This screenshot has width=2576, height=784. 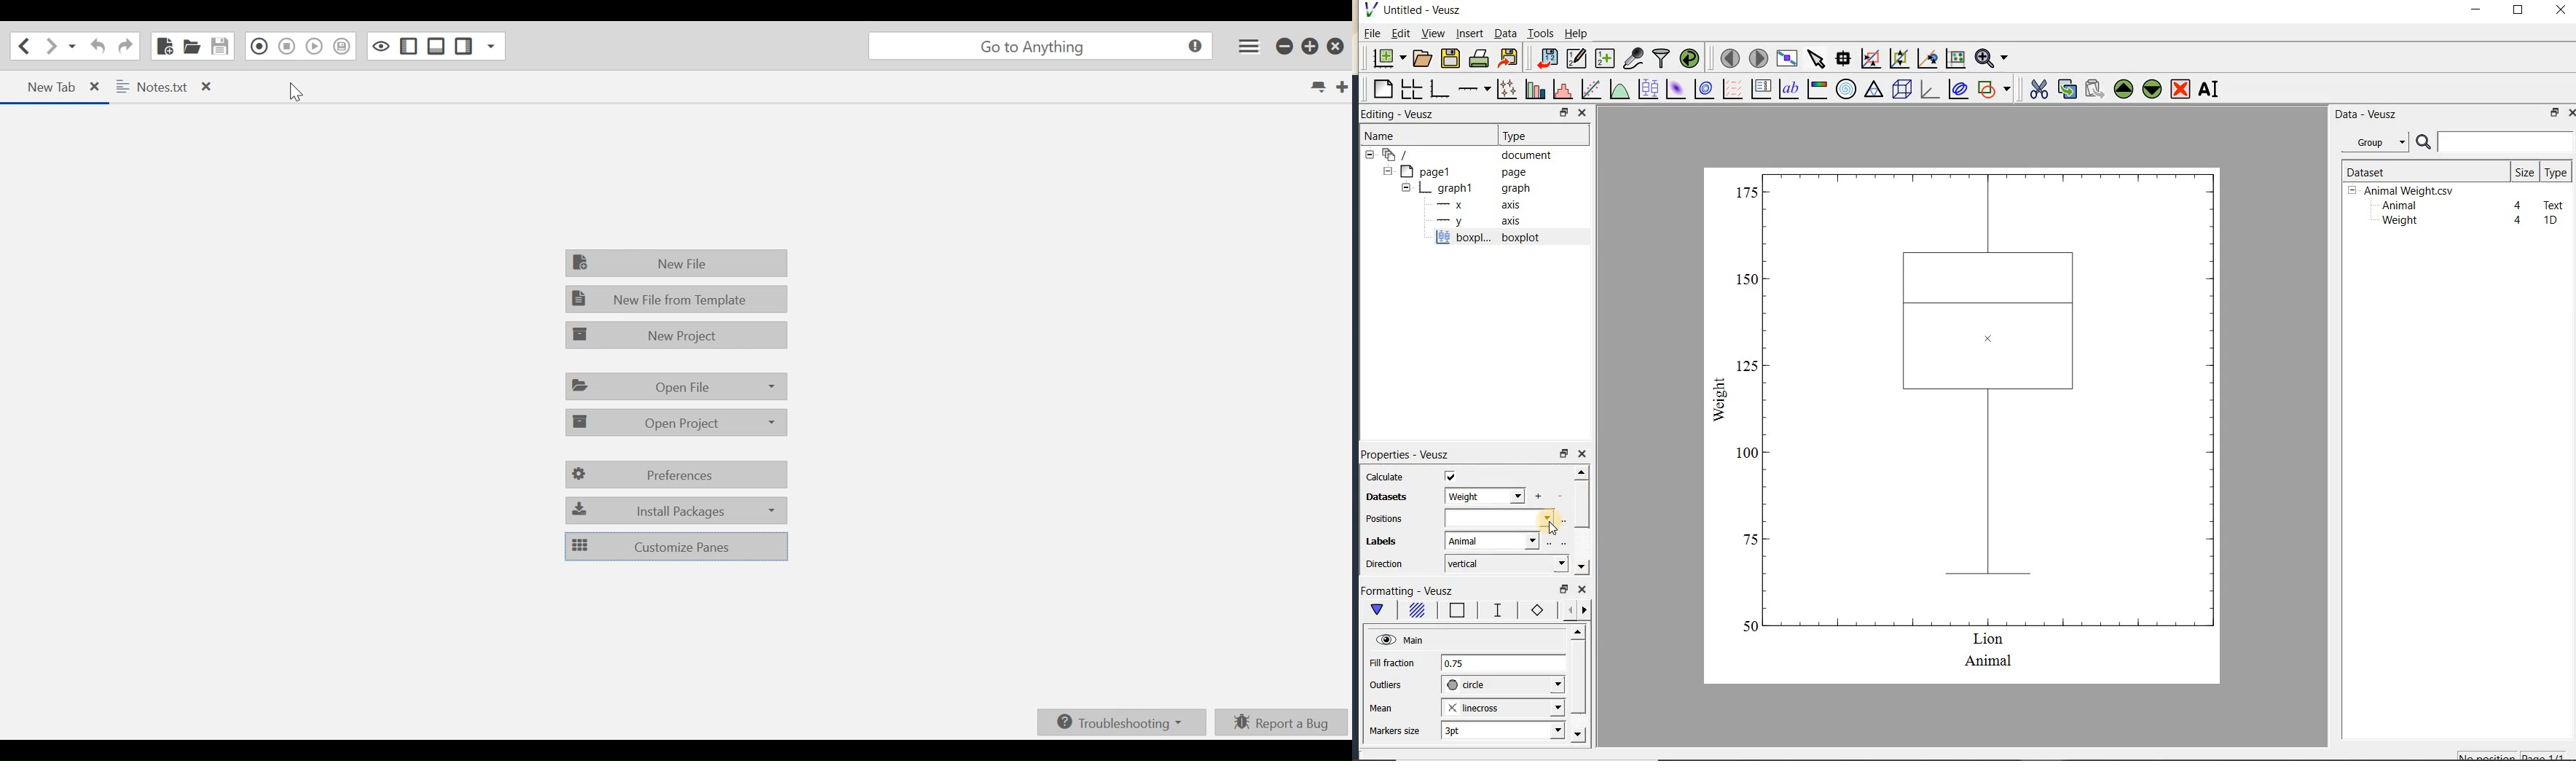 What do you see at coordinates (1534, 610) in the screenshot?
I see `markers border` at bounding box center [1534, 610].